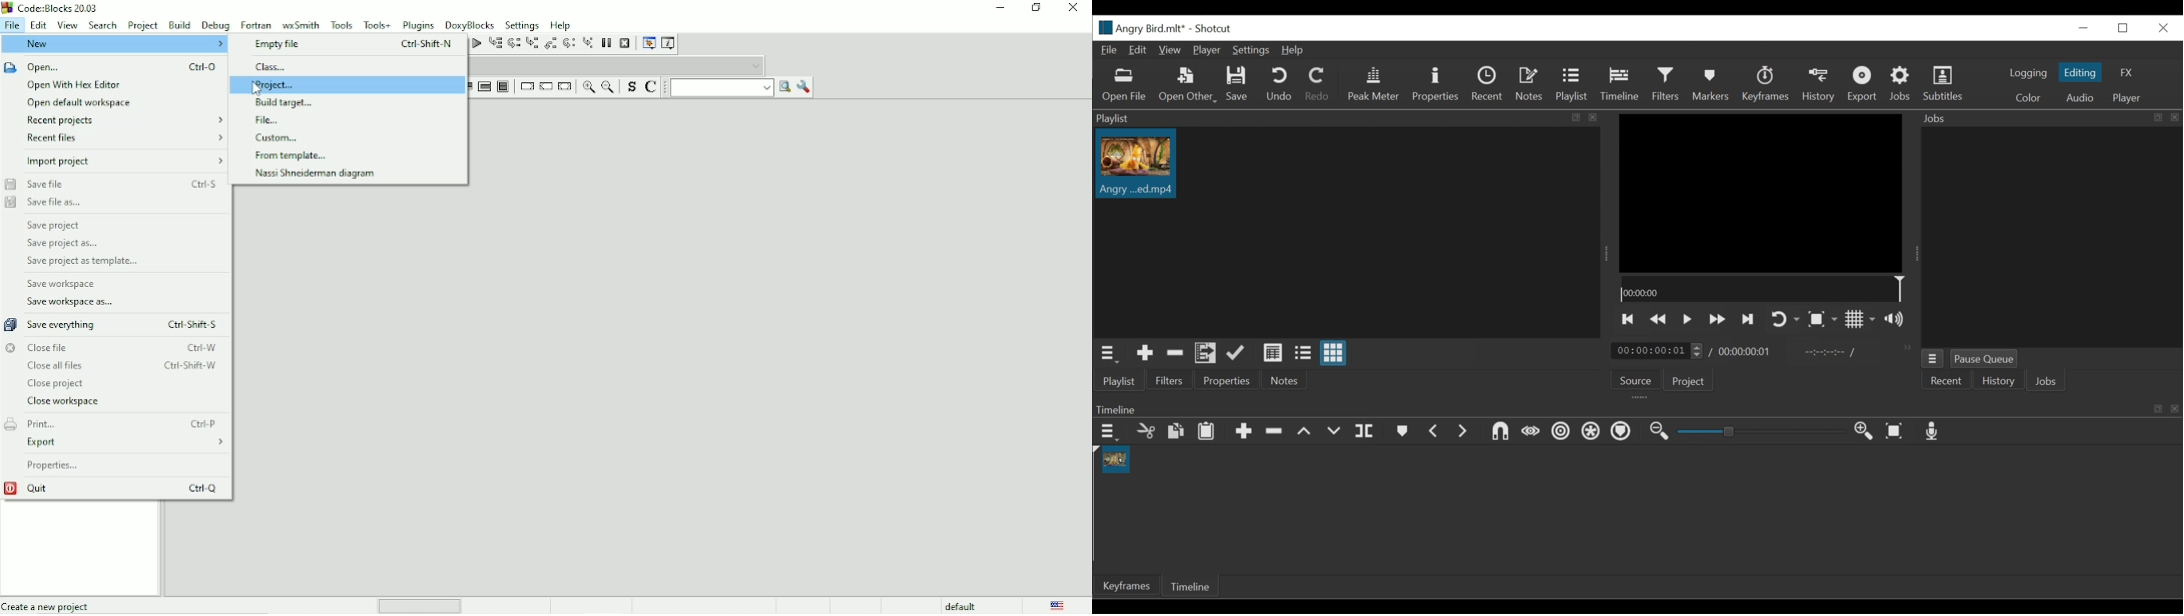  I want to click on Zoom in, so click(588, 87).